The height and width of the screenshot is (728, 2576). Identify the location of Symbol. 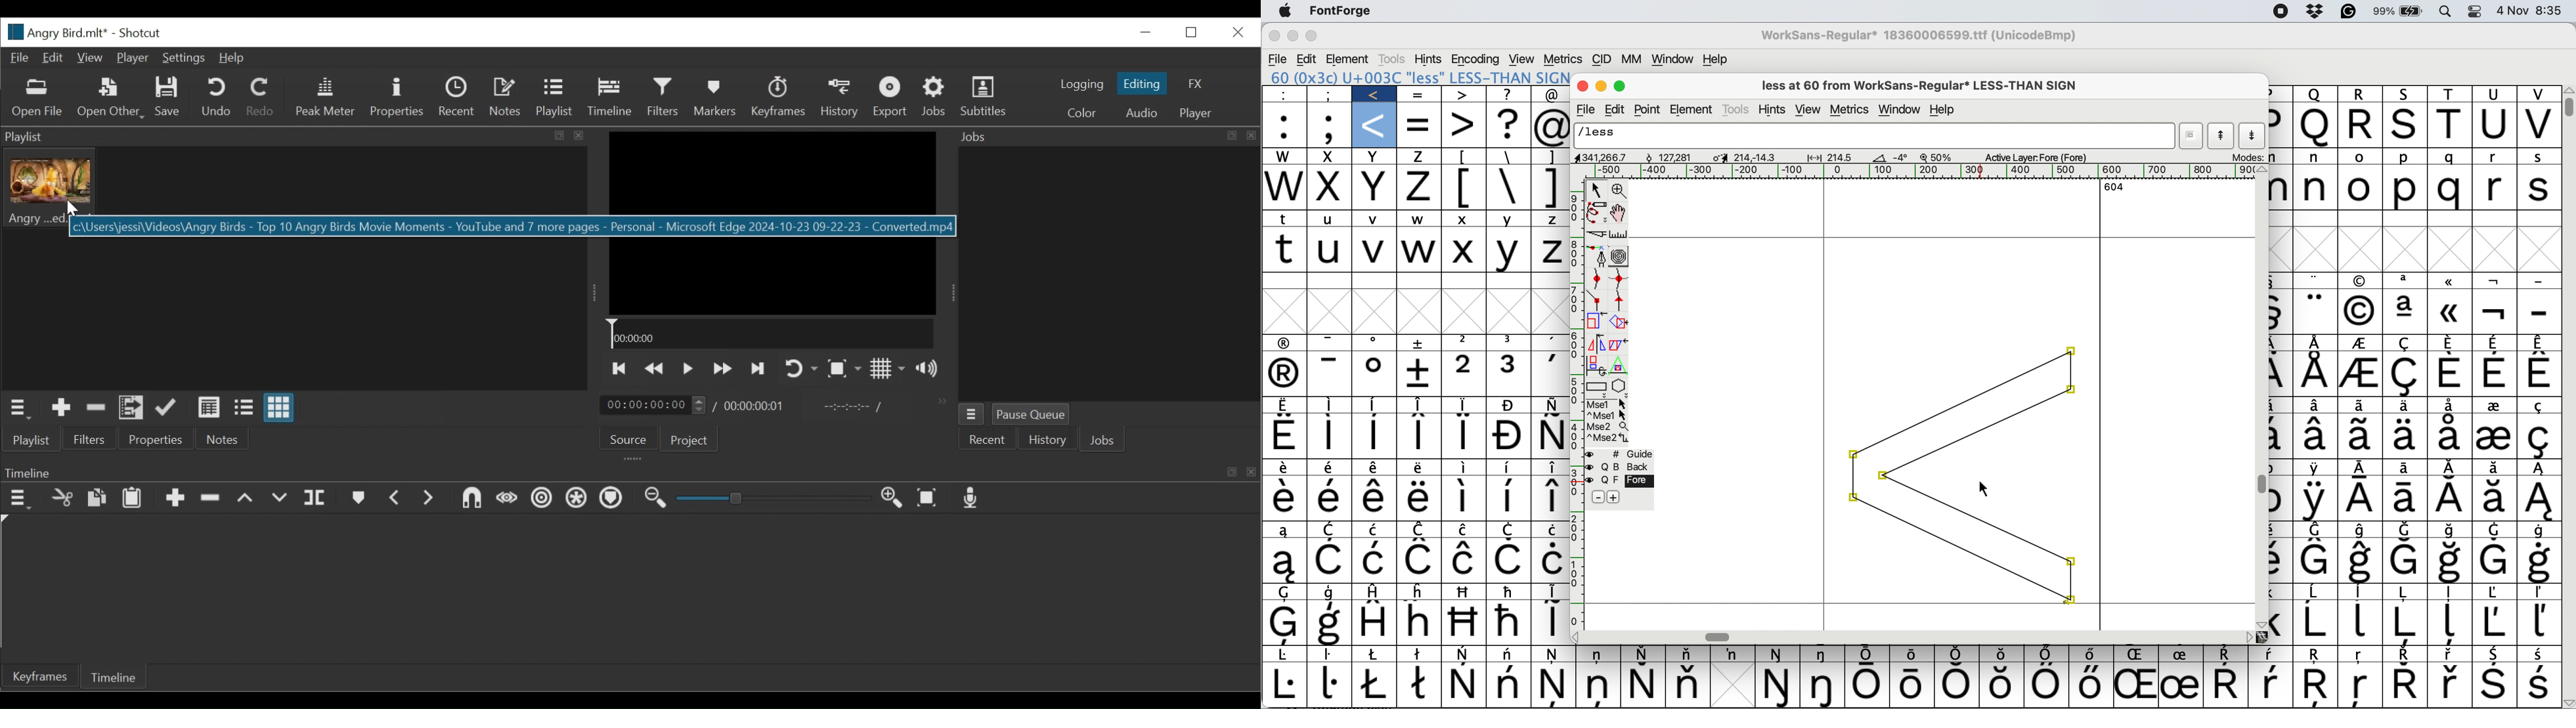
(2047, 684).